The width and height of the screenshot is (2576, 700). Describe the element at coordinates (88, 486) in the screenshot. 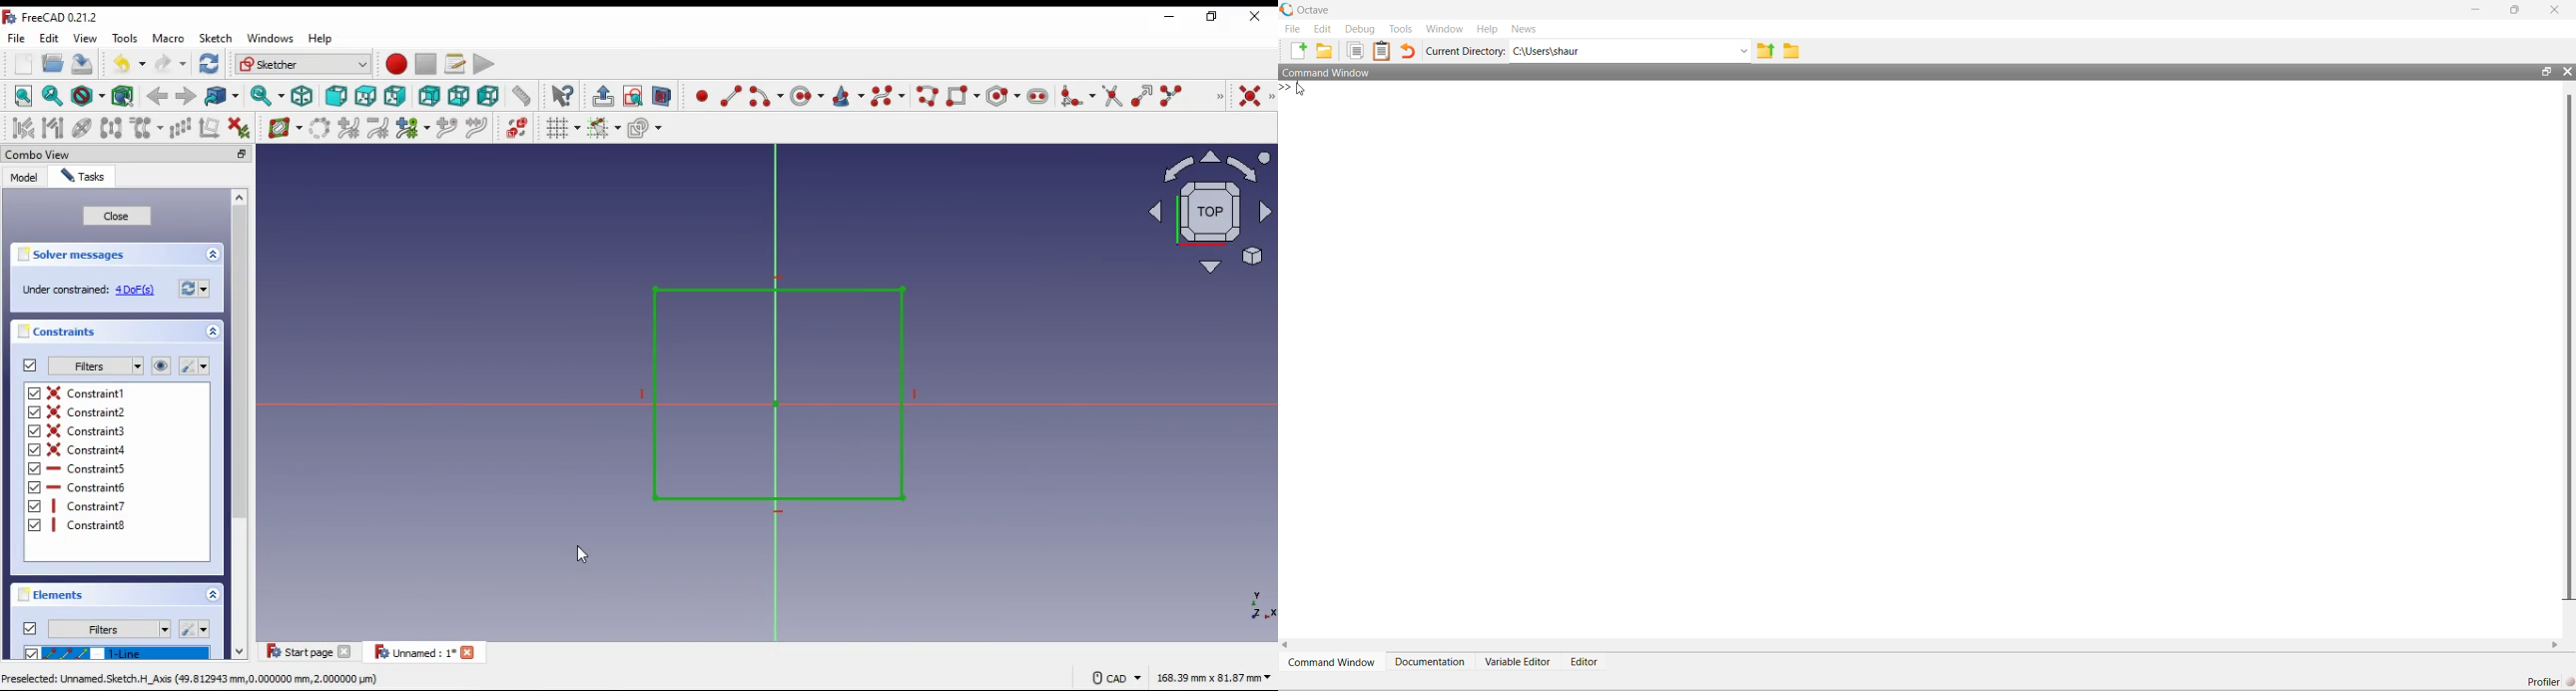

I see `on/off constraint 6` at that location.